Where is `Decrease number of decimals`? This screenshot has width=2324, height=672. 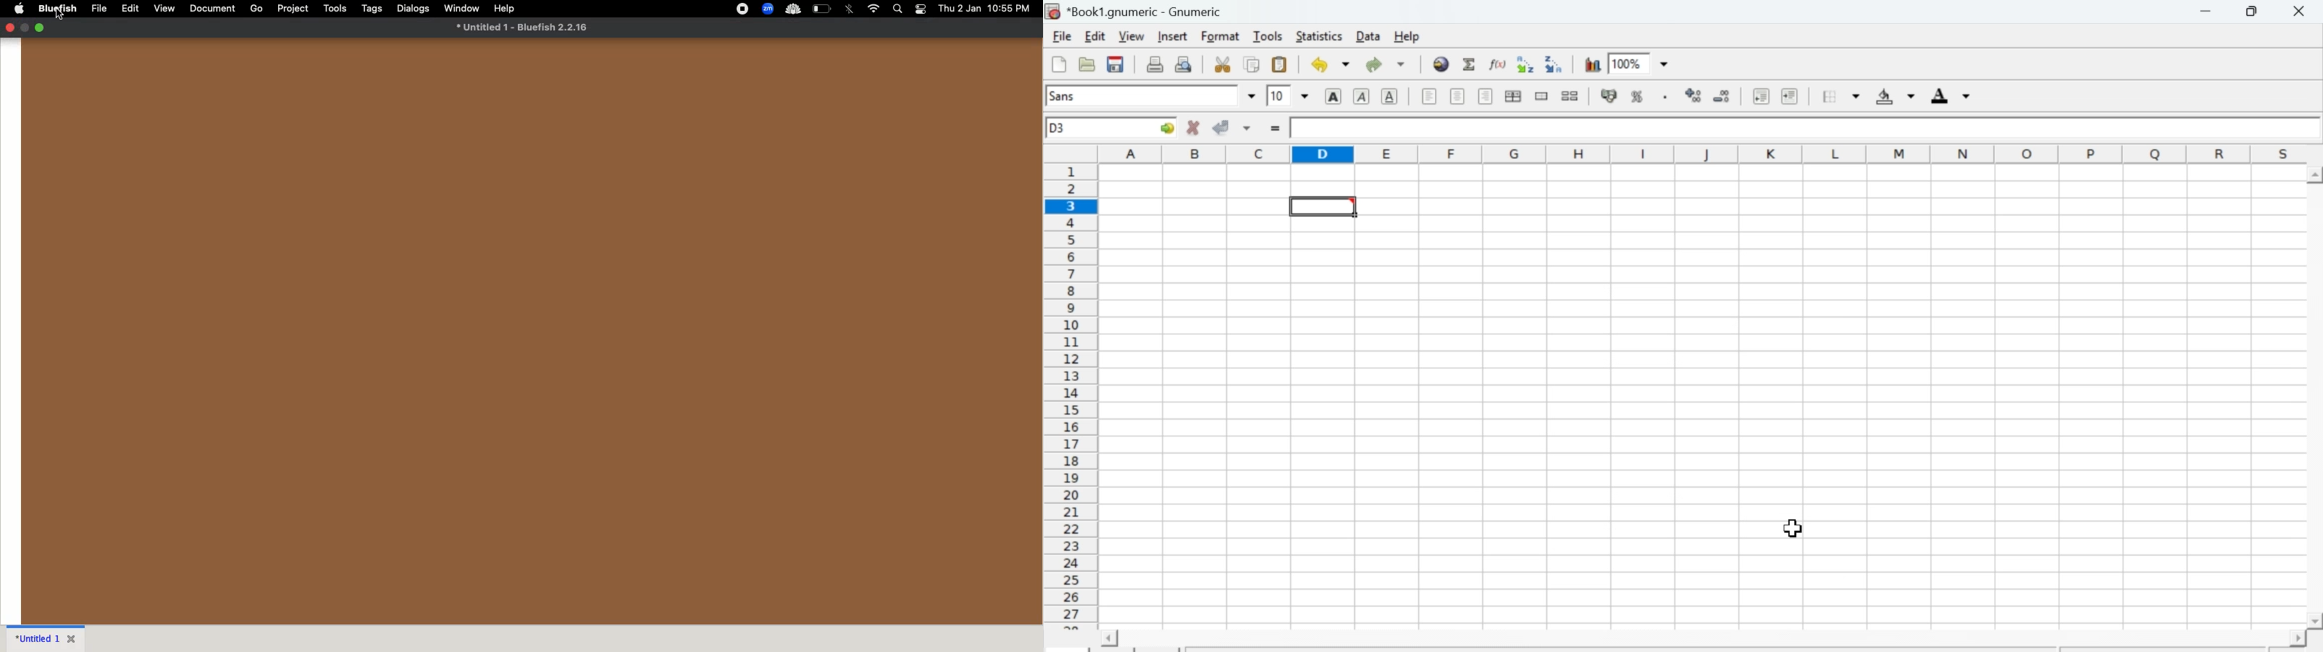 Decrease number of decimals is located at coordinates (1721, 96).